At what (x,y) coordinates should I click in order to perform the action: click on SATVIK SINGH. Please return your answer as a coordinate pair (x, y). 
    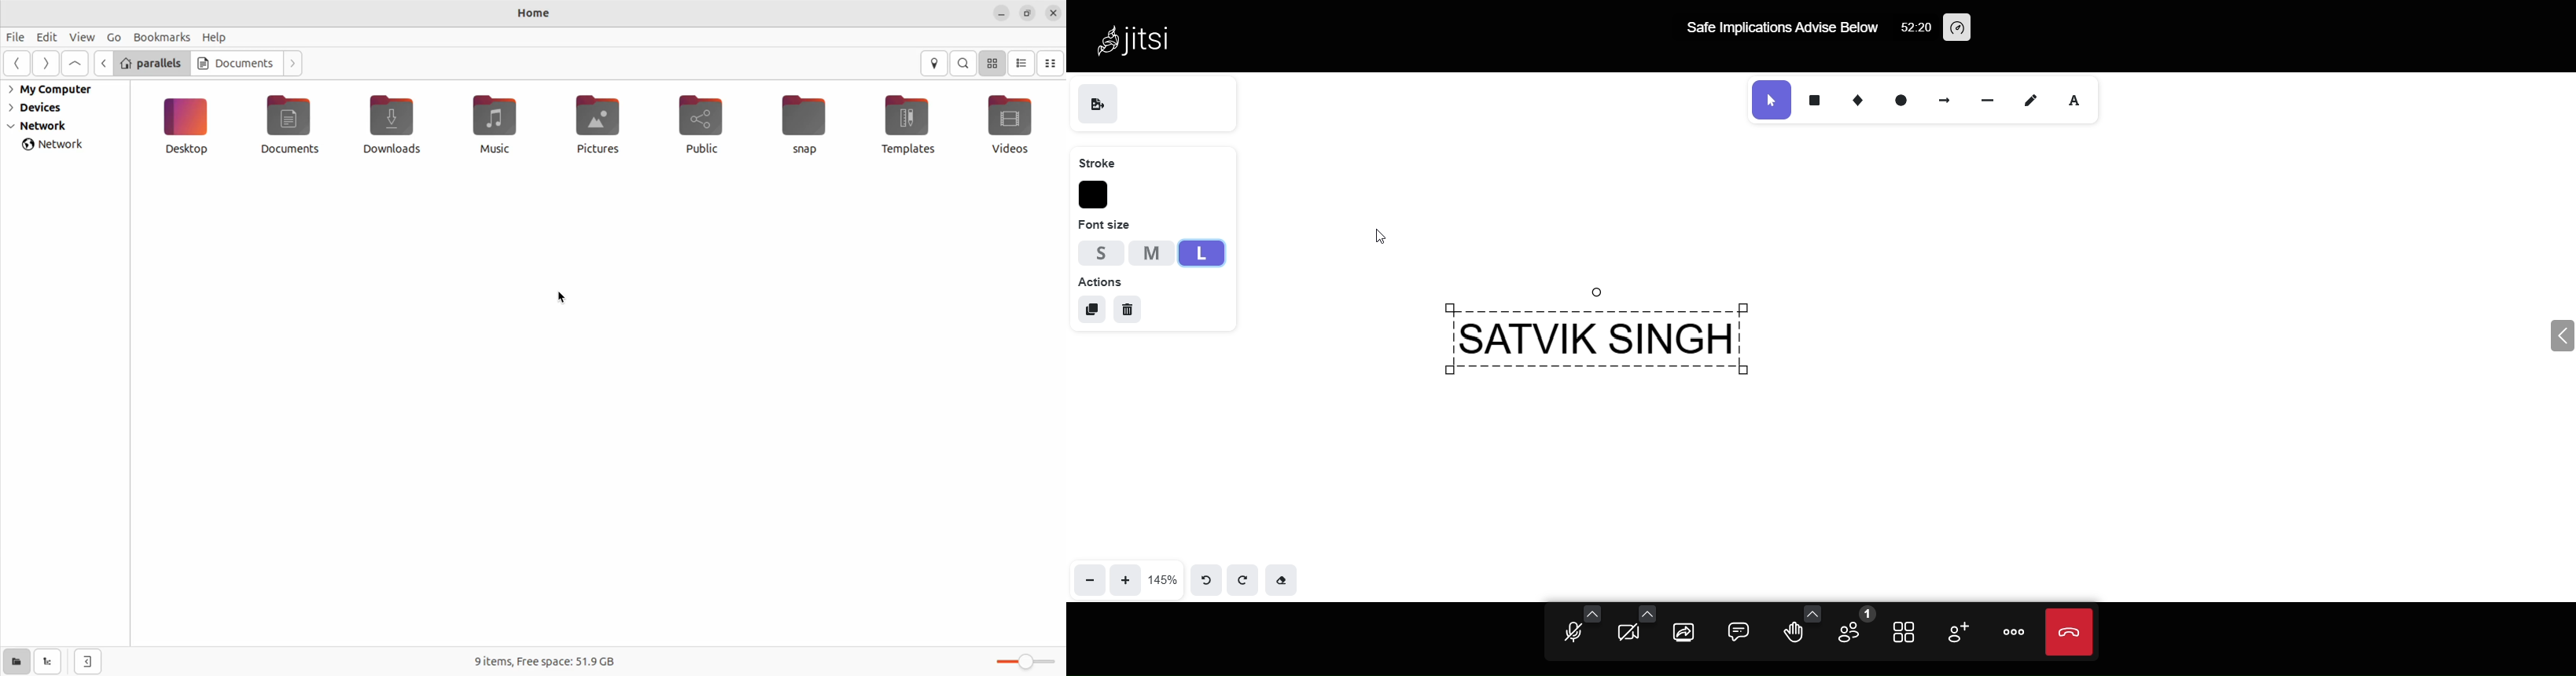
    Looking at the image, I should click on (1622, 340).